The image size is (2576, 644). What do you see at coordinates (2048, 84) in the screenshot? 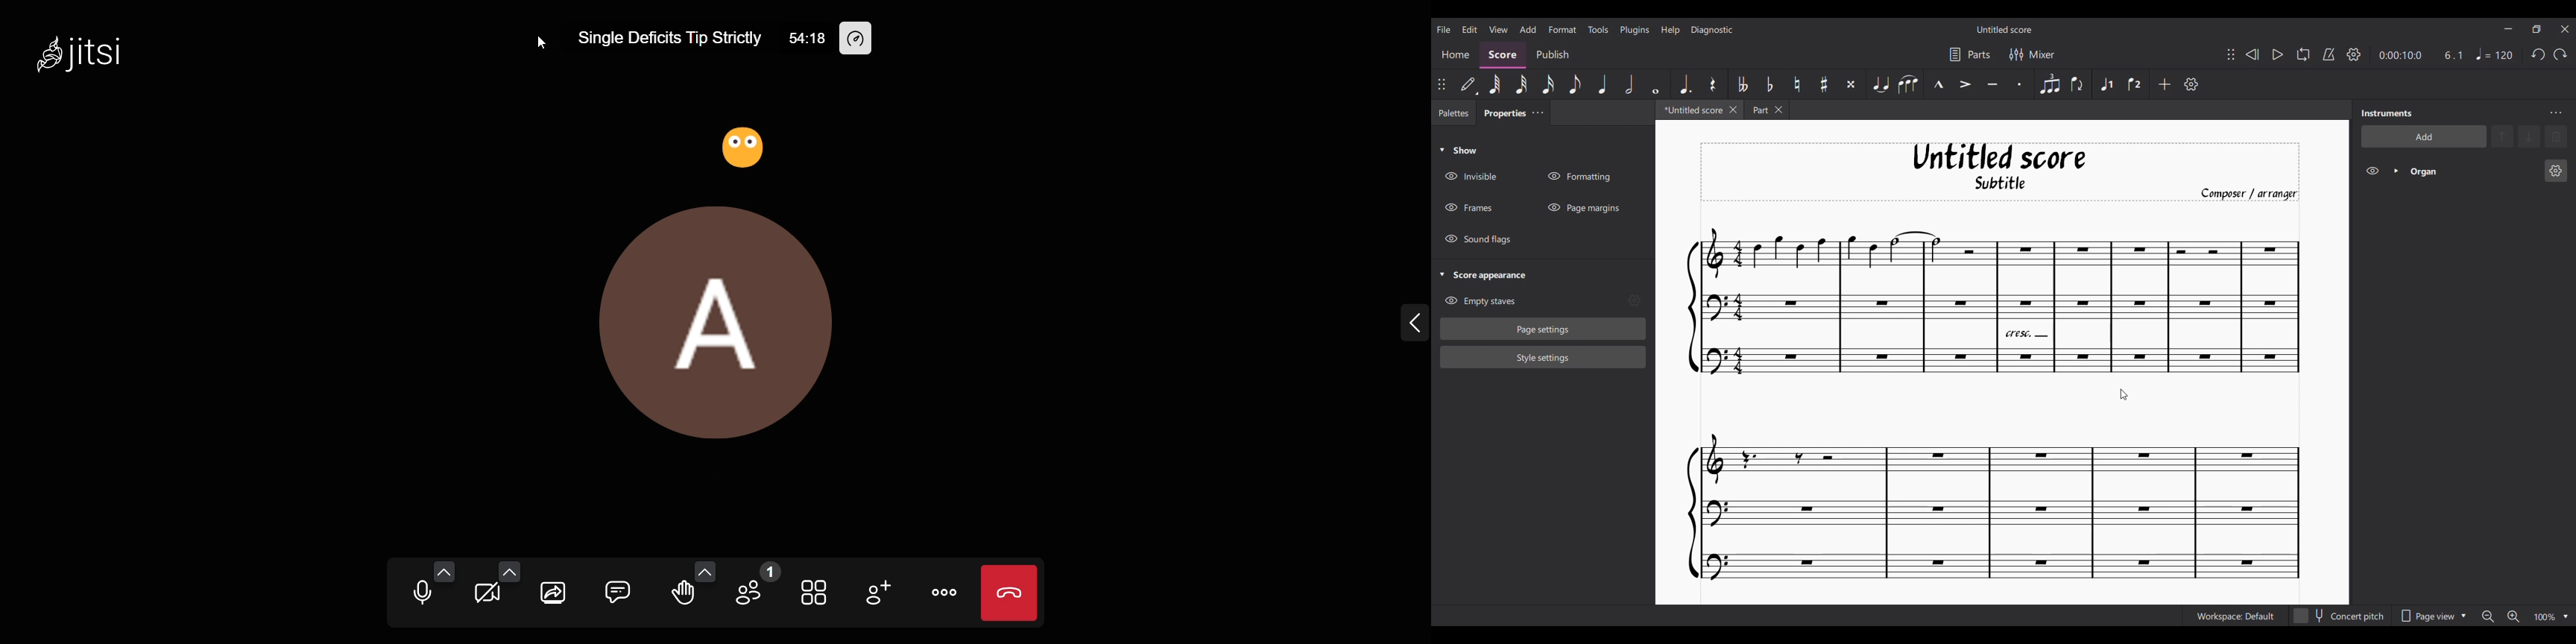
I see `Tuplet` at bounding box center [2048, 84].